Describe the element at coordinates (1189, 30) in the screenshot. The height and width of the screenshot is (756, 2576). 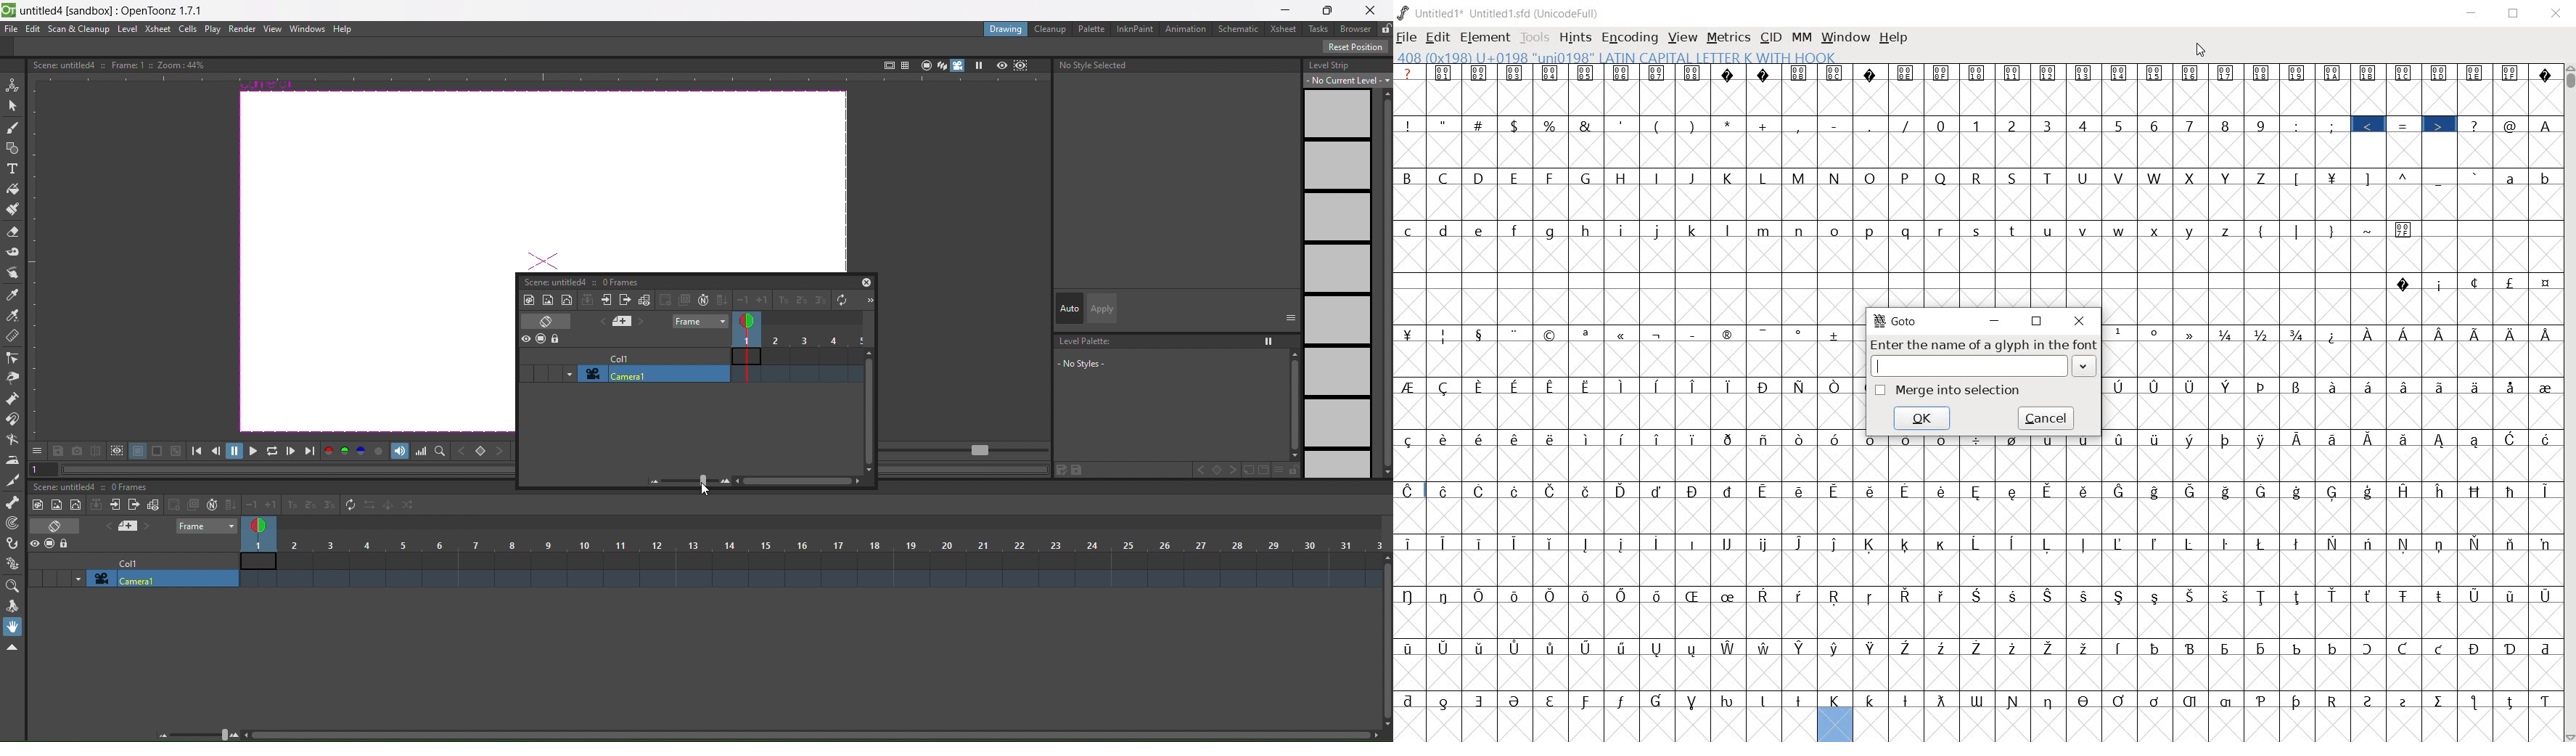
I see `animation` at that location.